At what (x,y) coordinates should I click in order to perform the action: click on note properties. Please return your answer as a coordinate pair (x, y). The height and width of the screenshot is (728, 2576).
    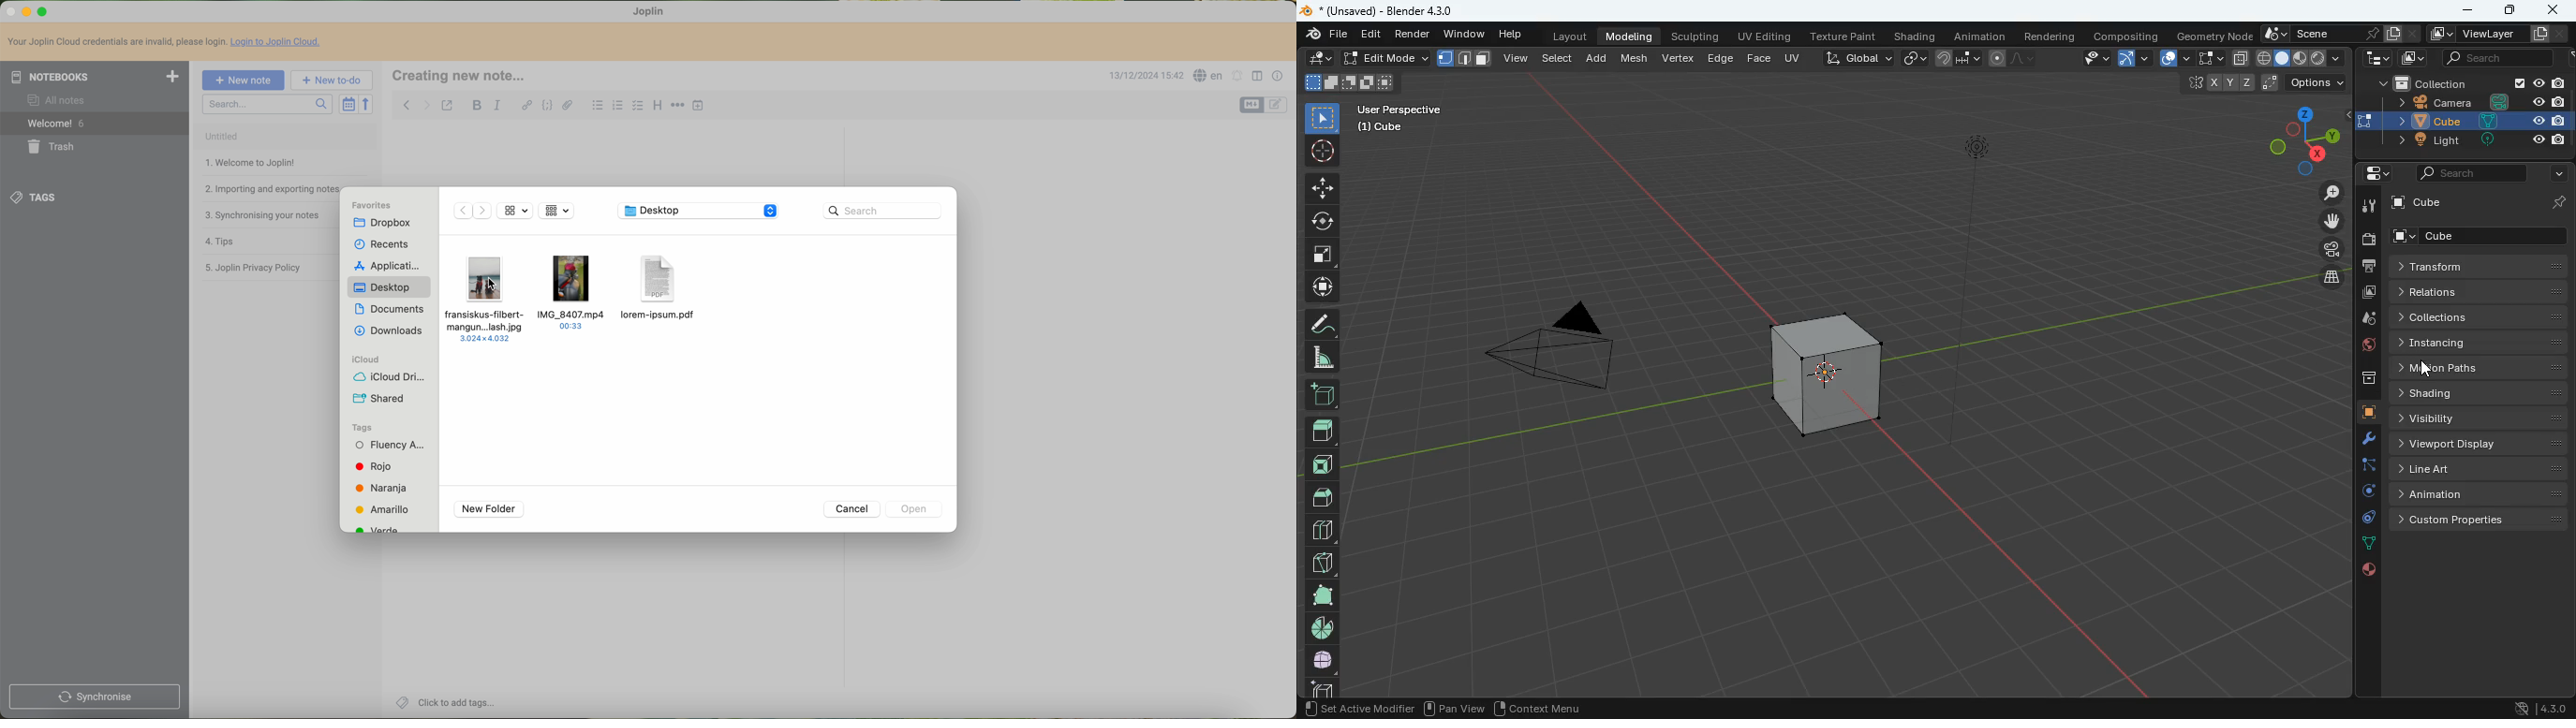
    Looking at the image, I should click on (1278, 78).